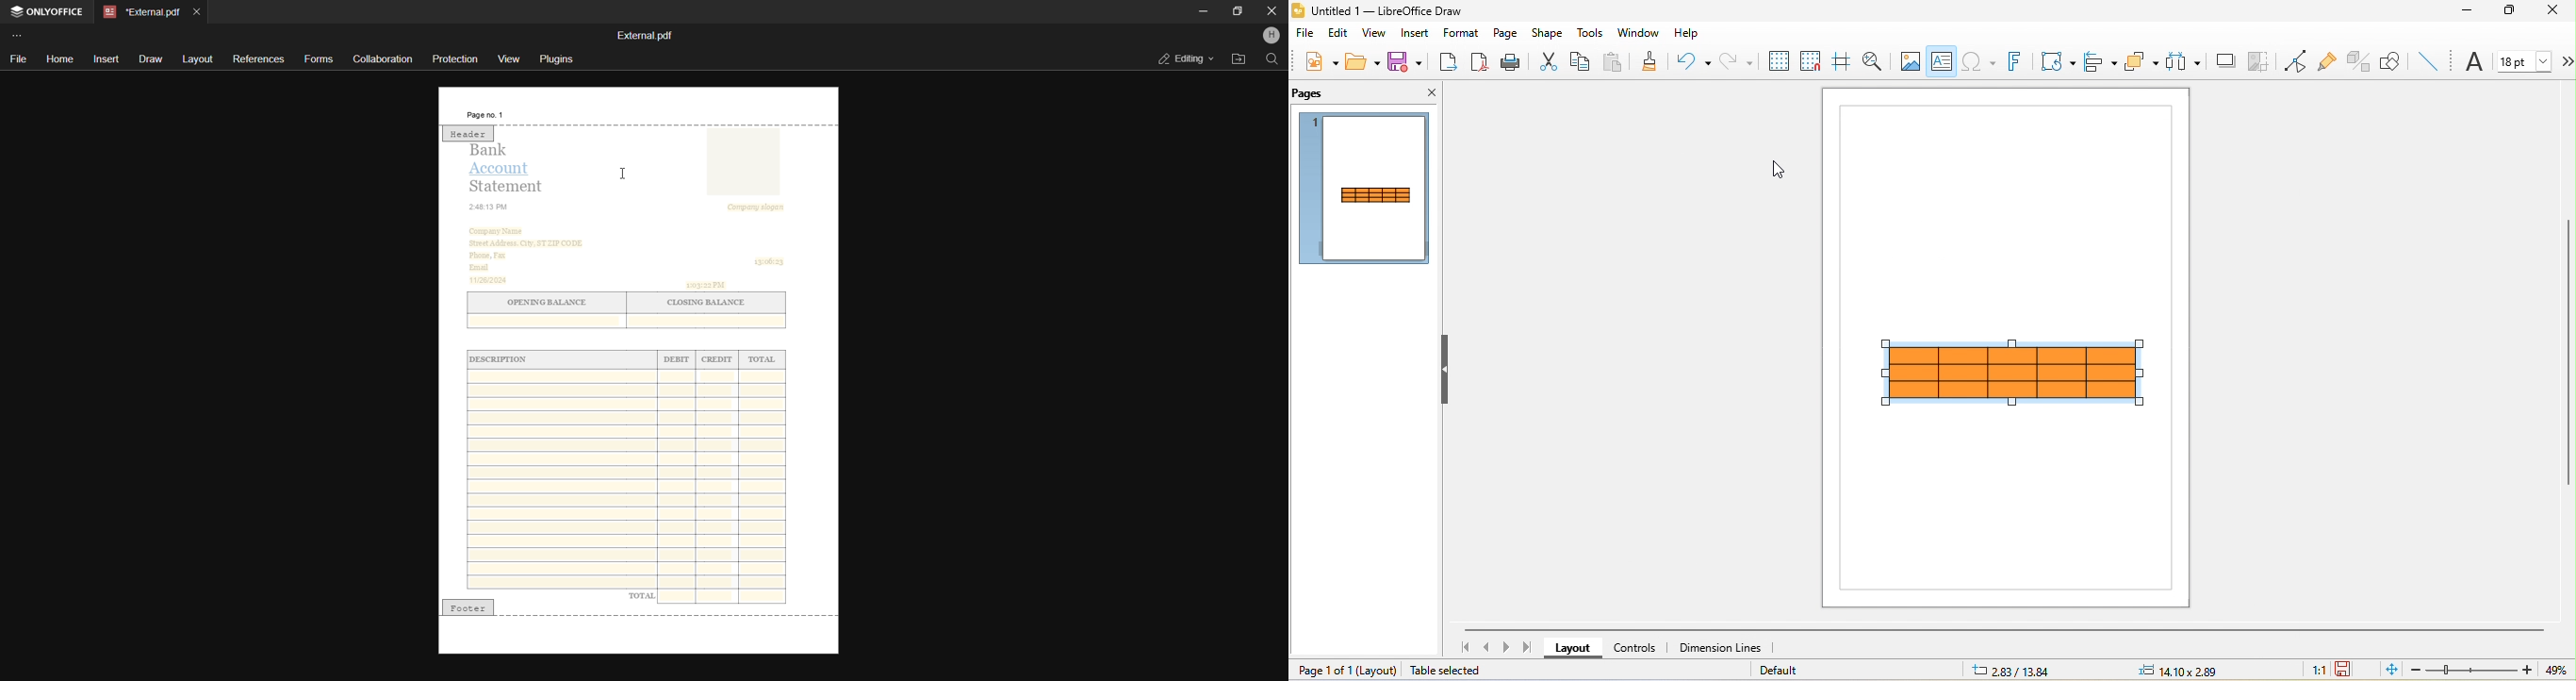  I want to click on tools, so click(1587, 33).